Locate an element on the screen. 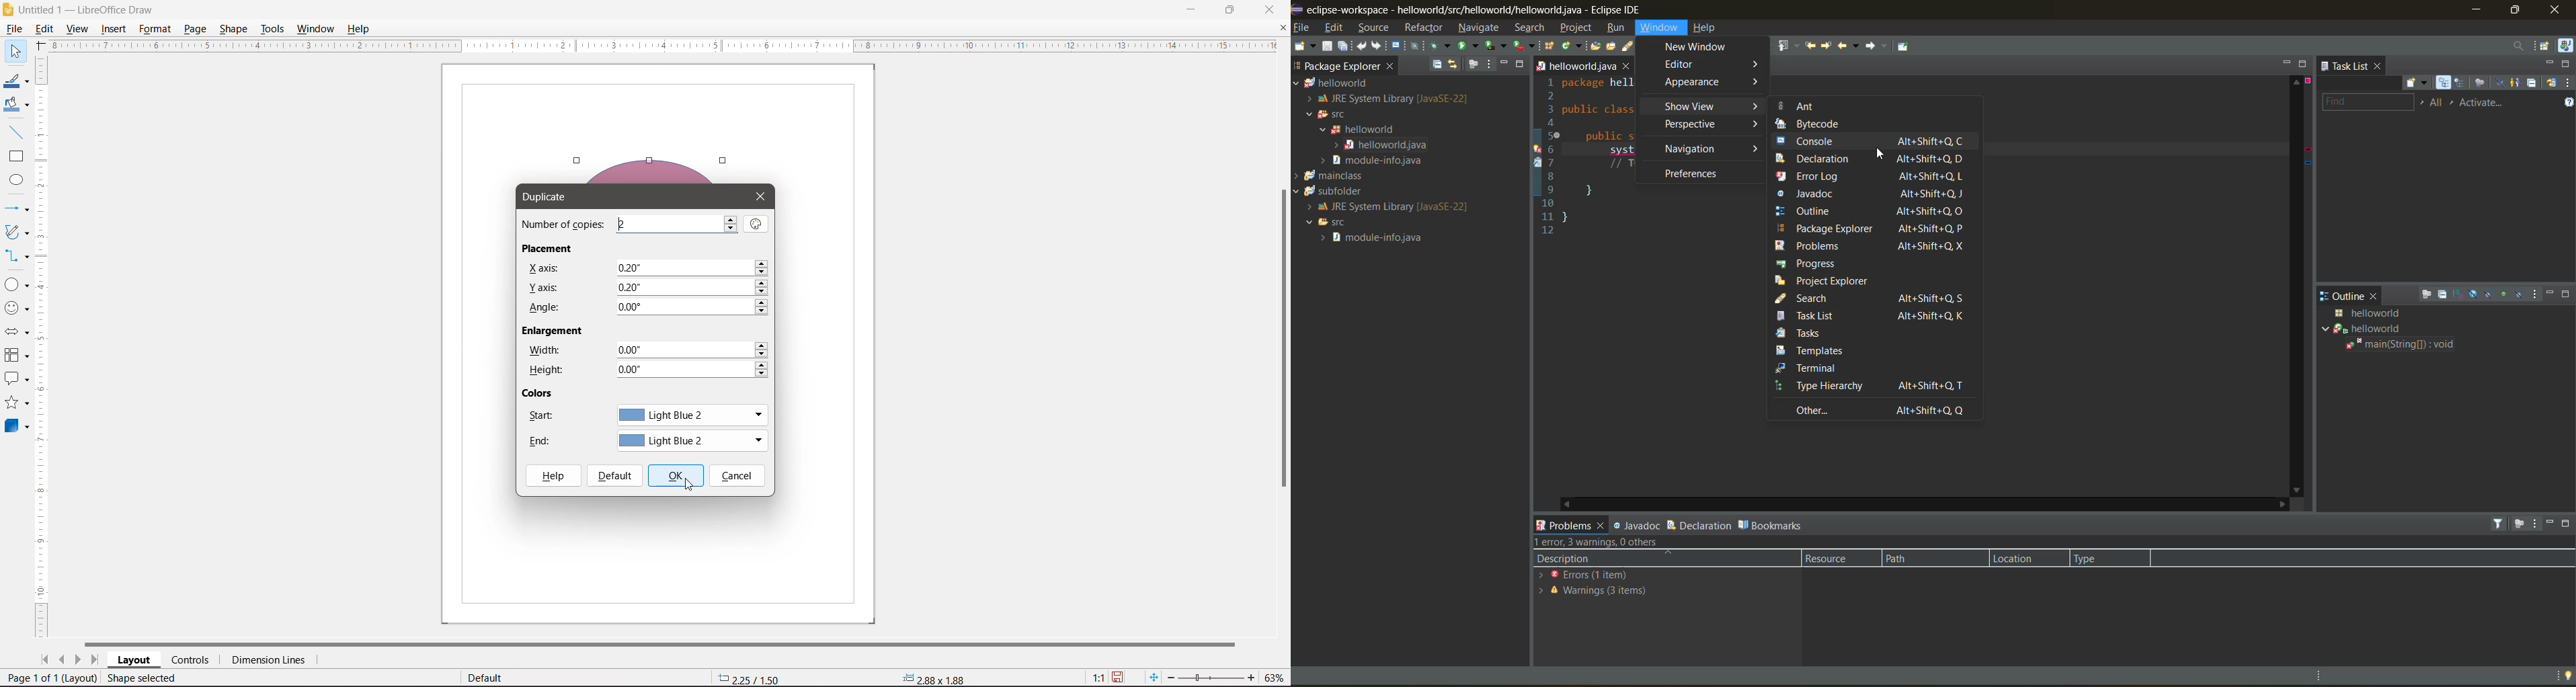  Layout is located at coordinates (134, 660).